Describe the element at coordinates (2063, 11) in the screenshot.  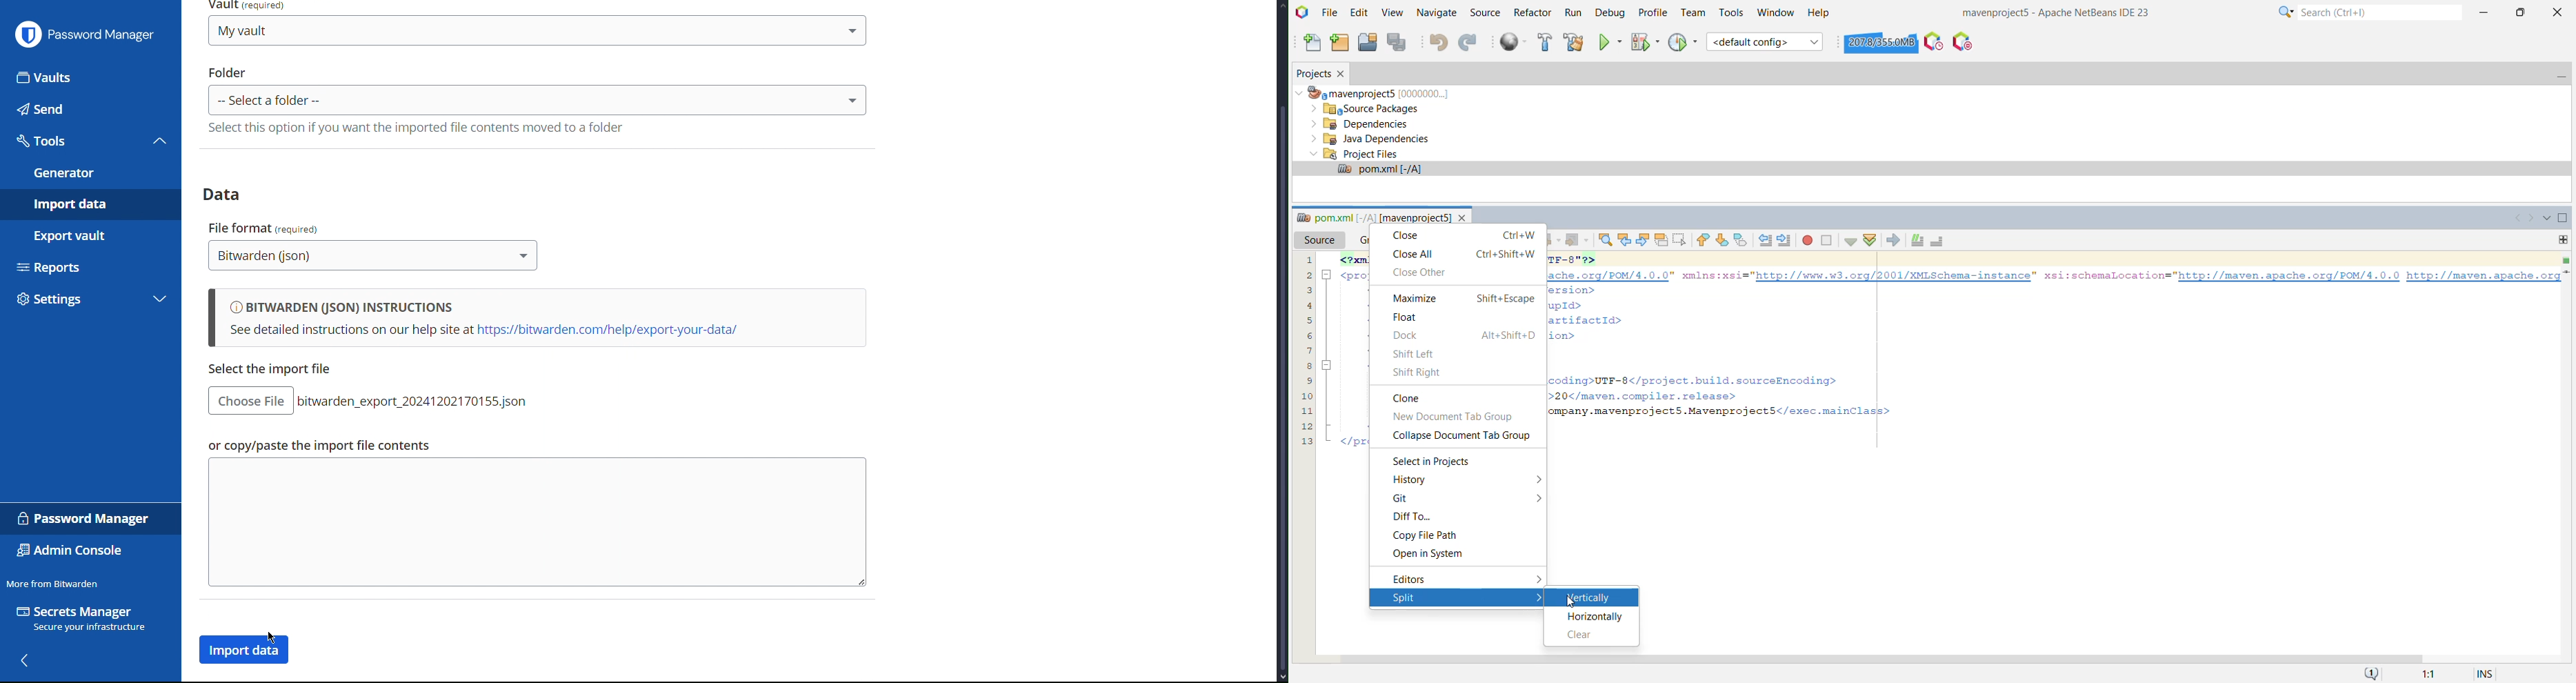
I see `Application Name` at that location.